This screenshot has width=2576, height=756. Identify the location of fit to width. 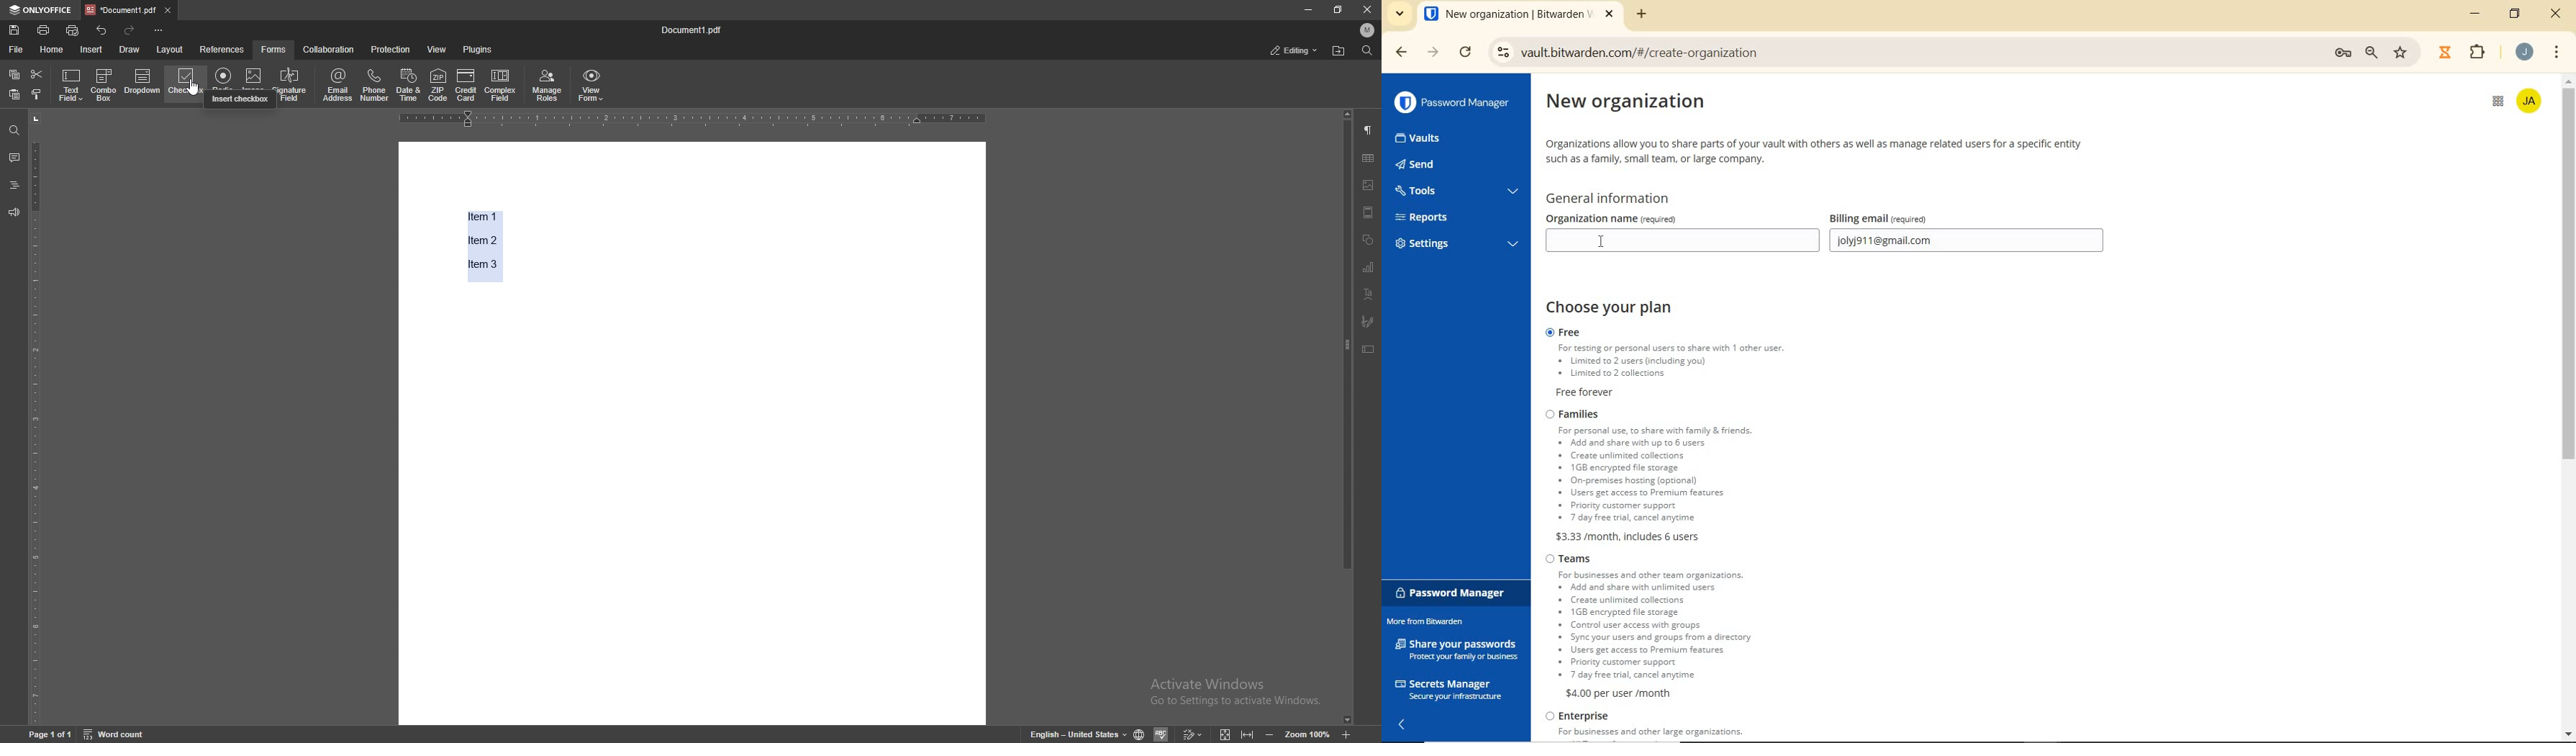
(1246, 732).